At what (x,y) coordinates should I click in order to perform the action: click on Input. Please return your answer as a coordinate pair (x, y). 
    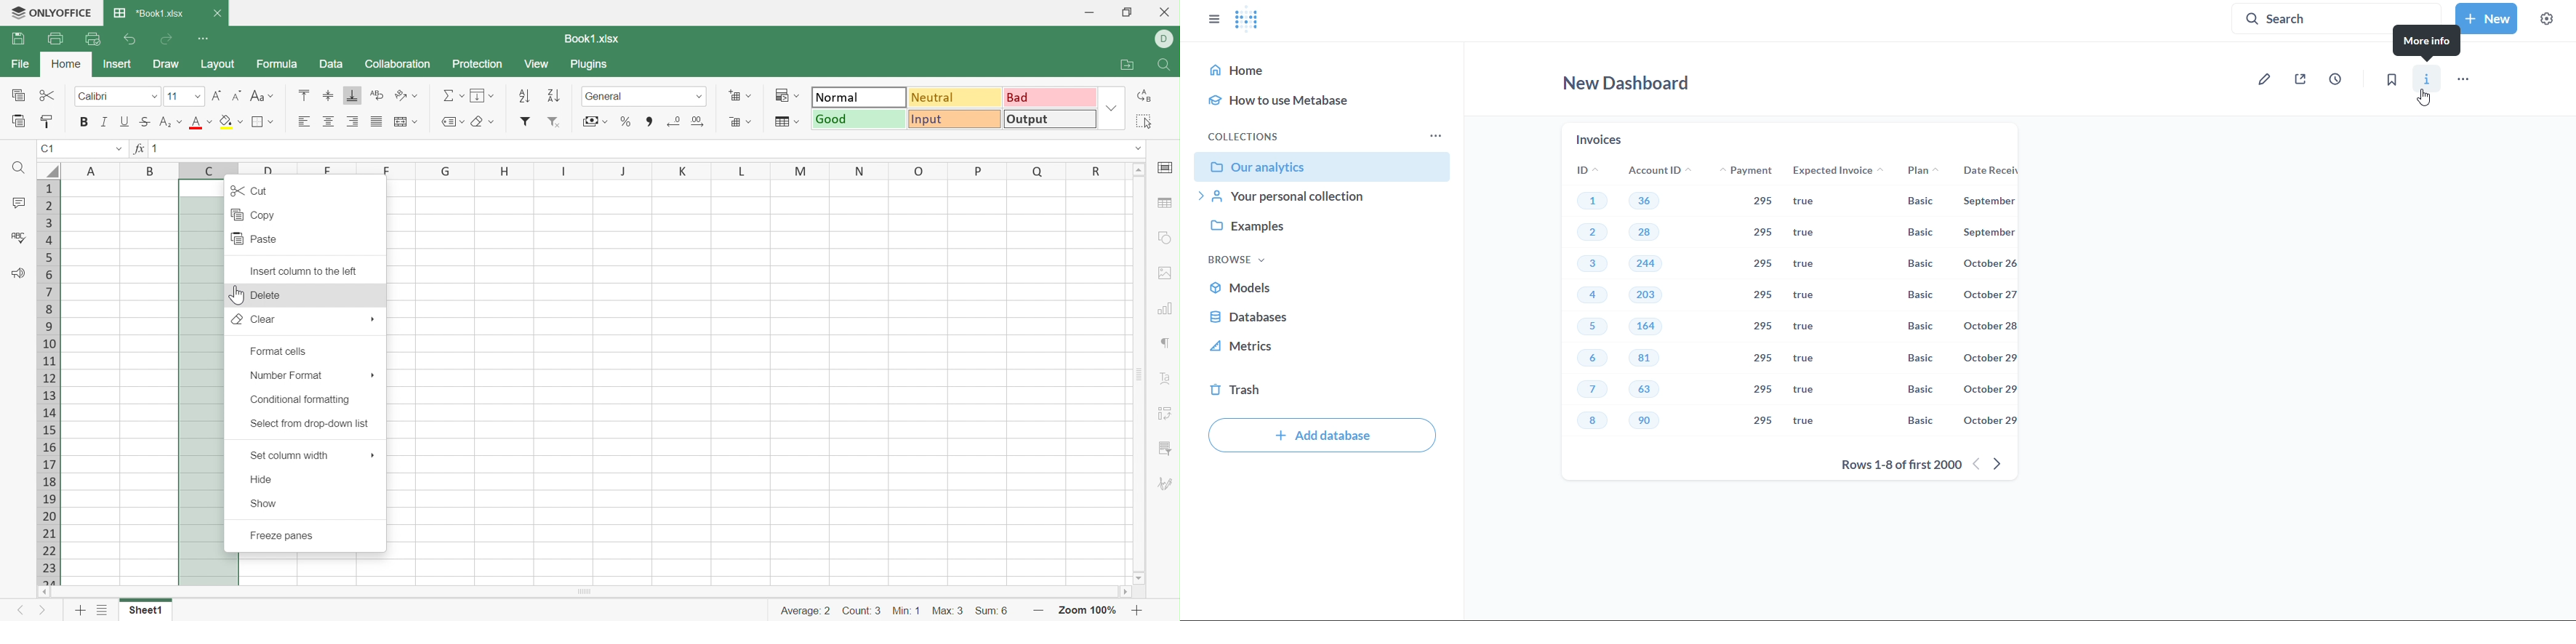
    Looking at the image, I should click on (956, 121).